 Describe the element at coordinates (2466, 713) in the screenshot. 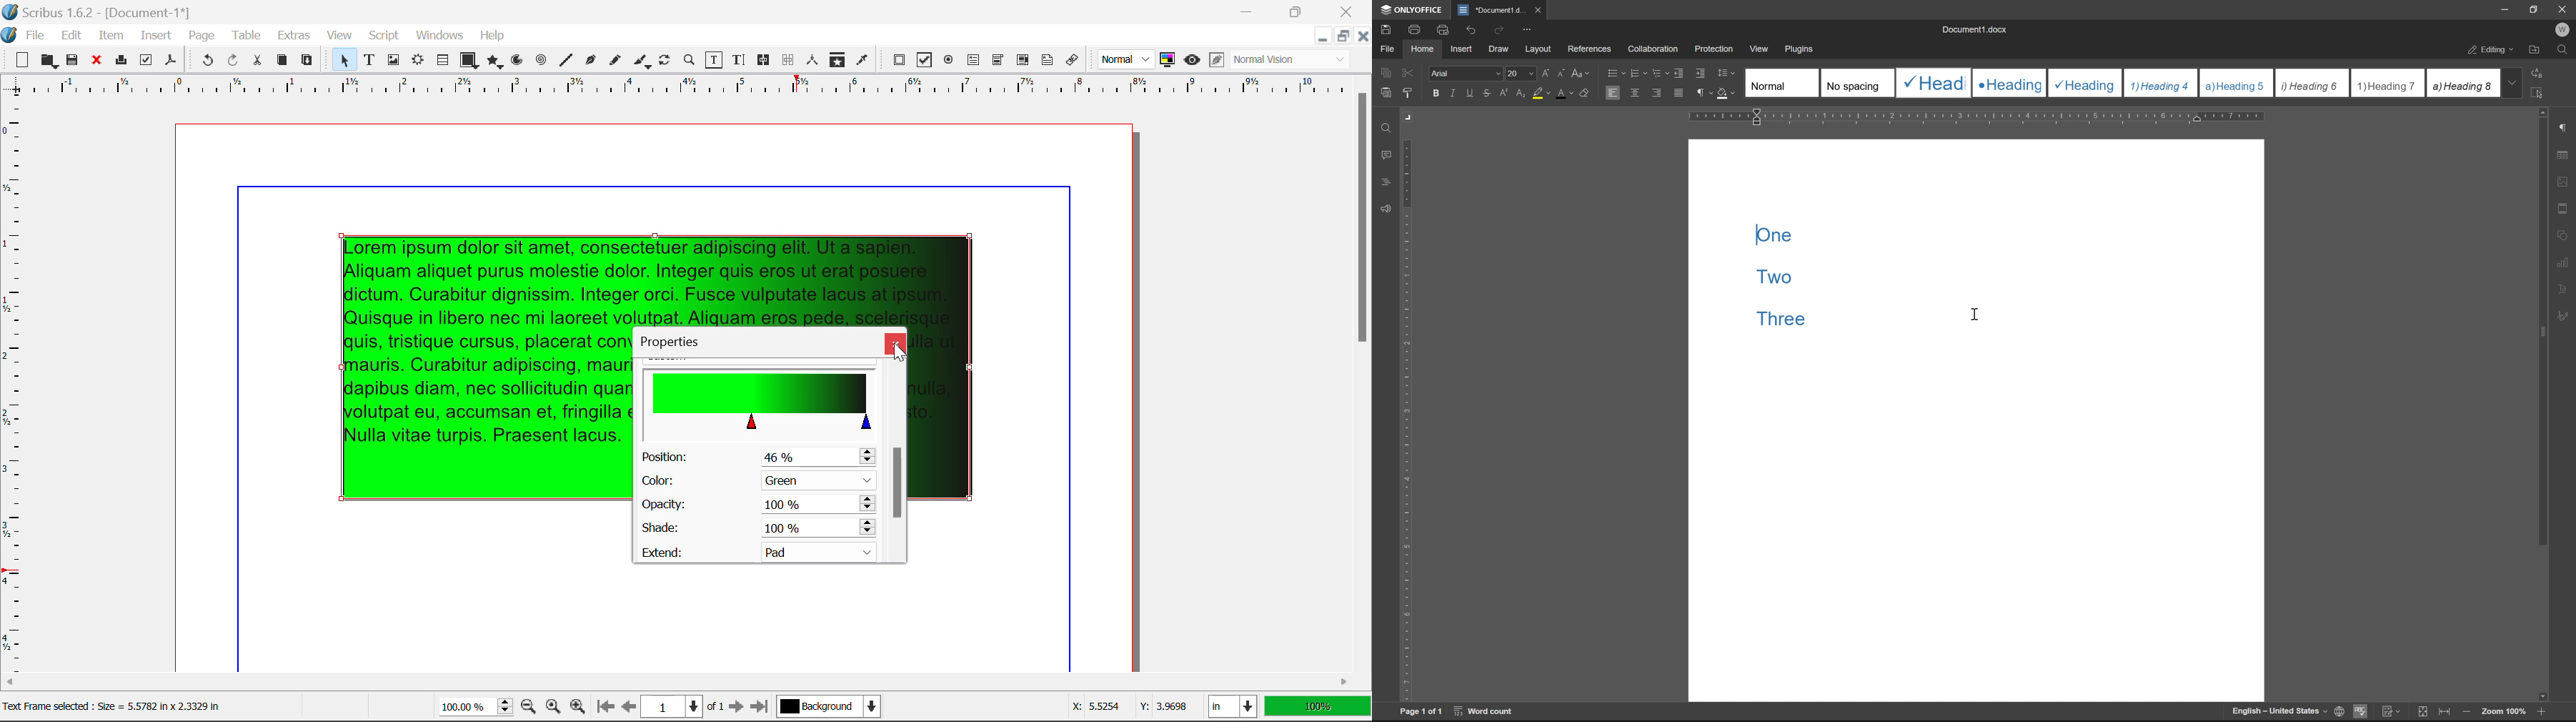

I see `zoom out` at that location.